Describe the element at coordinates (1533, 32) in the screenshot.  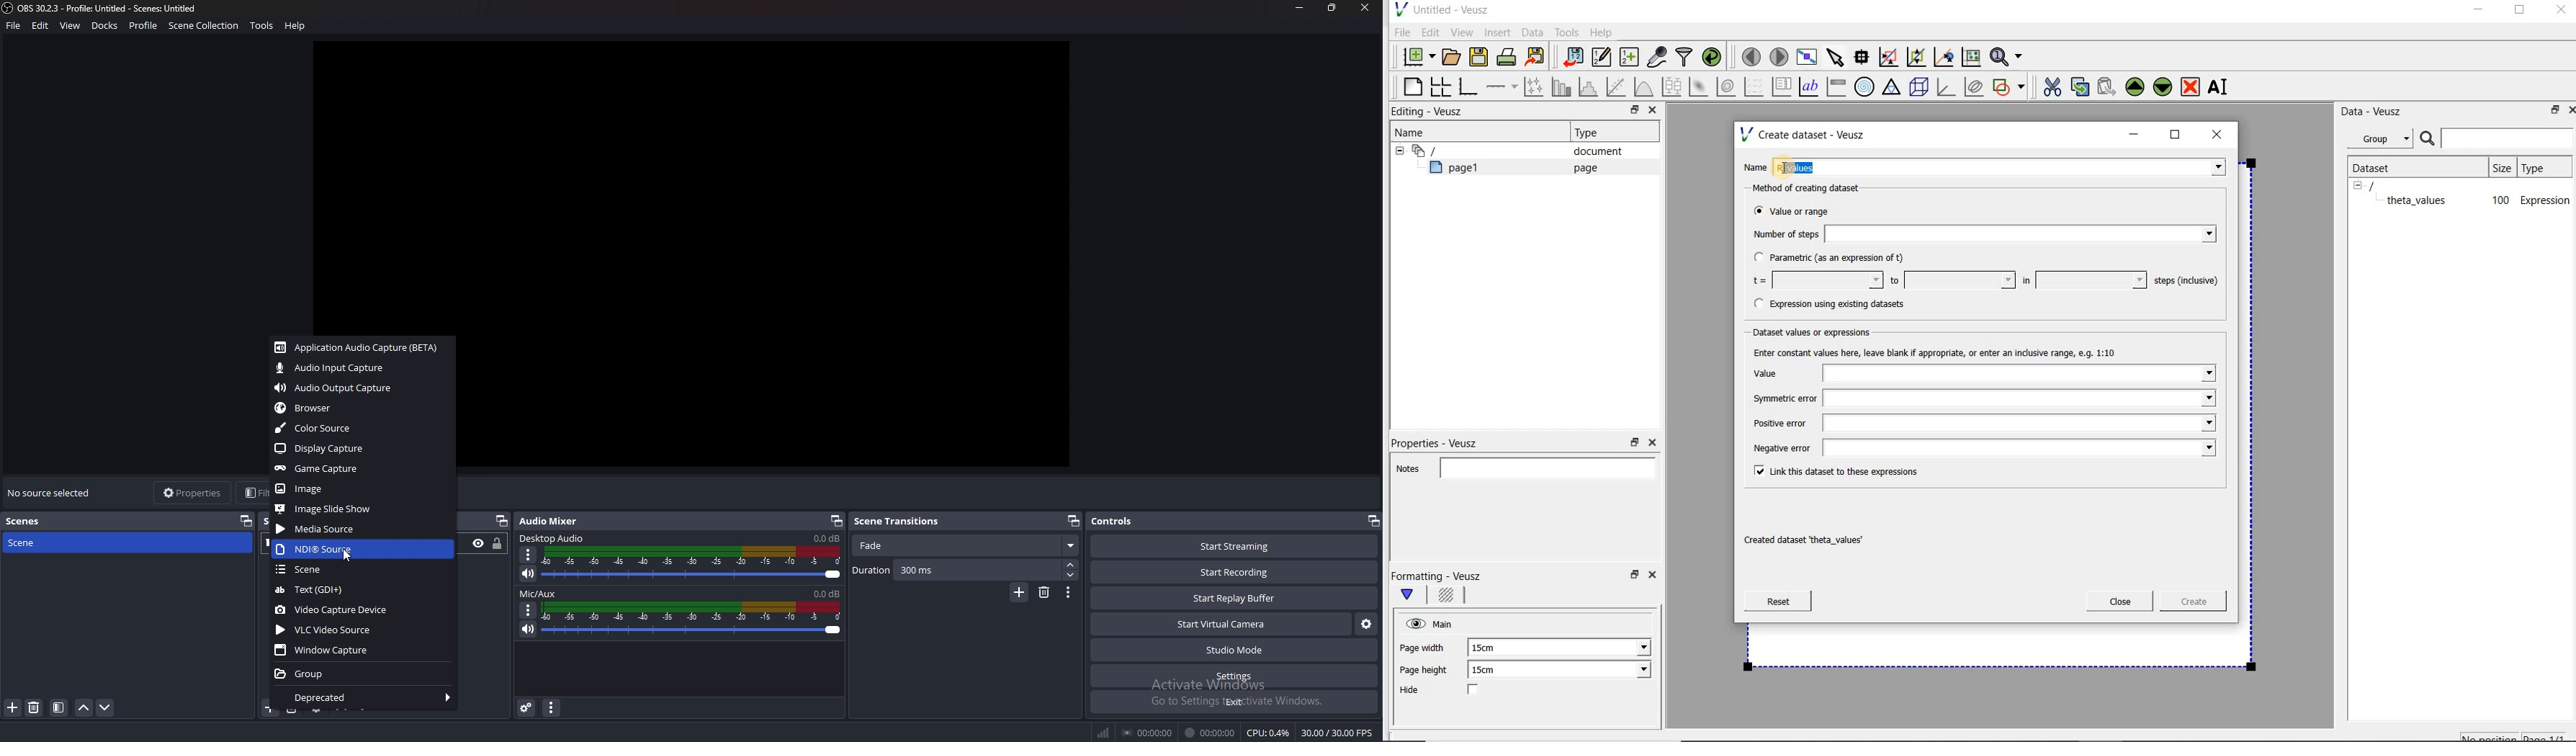
I see `Data` at that location.